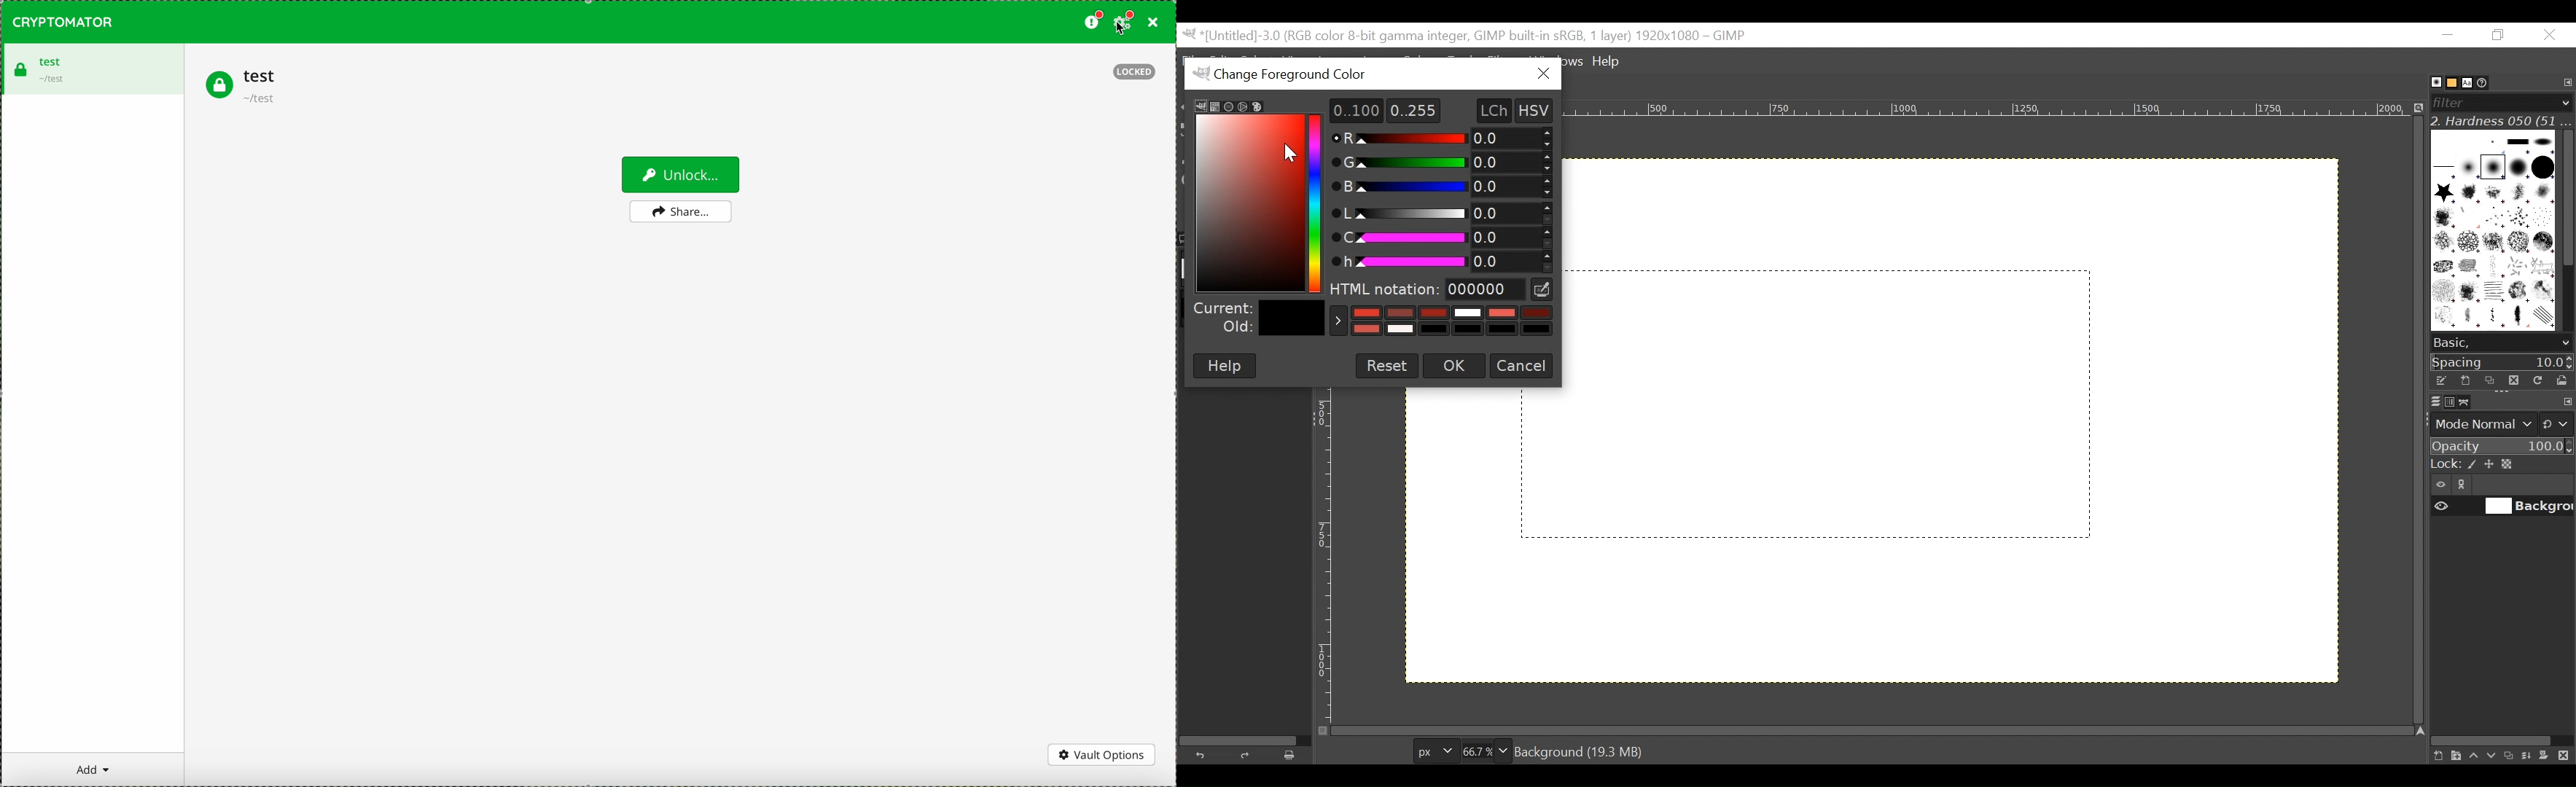 The height and width of the screenshot is (812, 2576). What do you see at coordinates (1467, 36) in the screenshot?
I see `Gimp File Name` at bounding box center [1467, 36].